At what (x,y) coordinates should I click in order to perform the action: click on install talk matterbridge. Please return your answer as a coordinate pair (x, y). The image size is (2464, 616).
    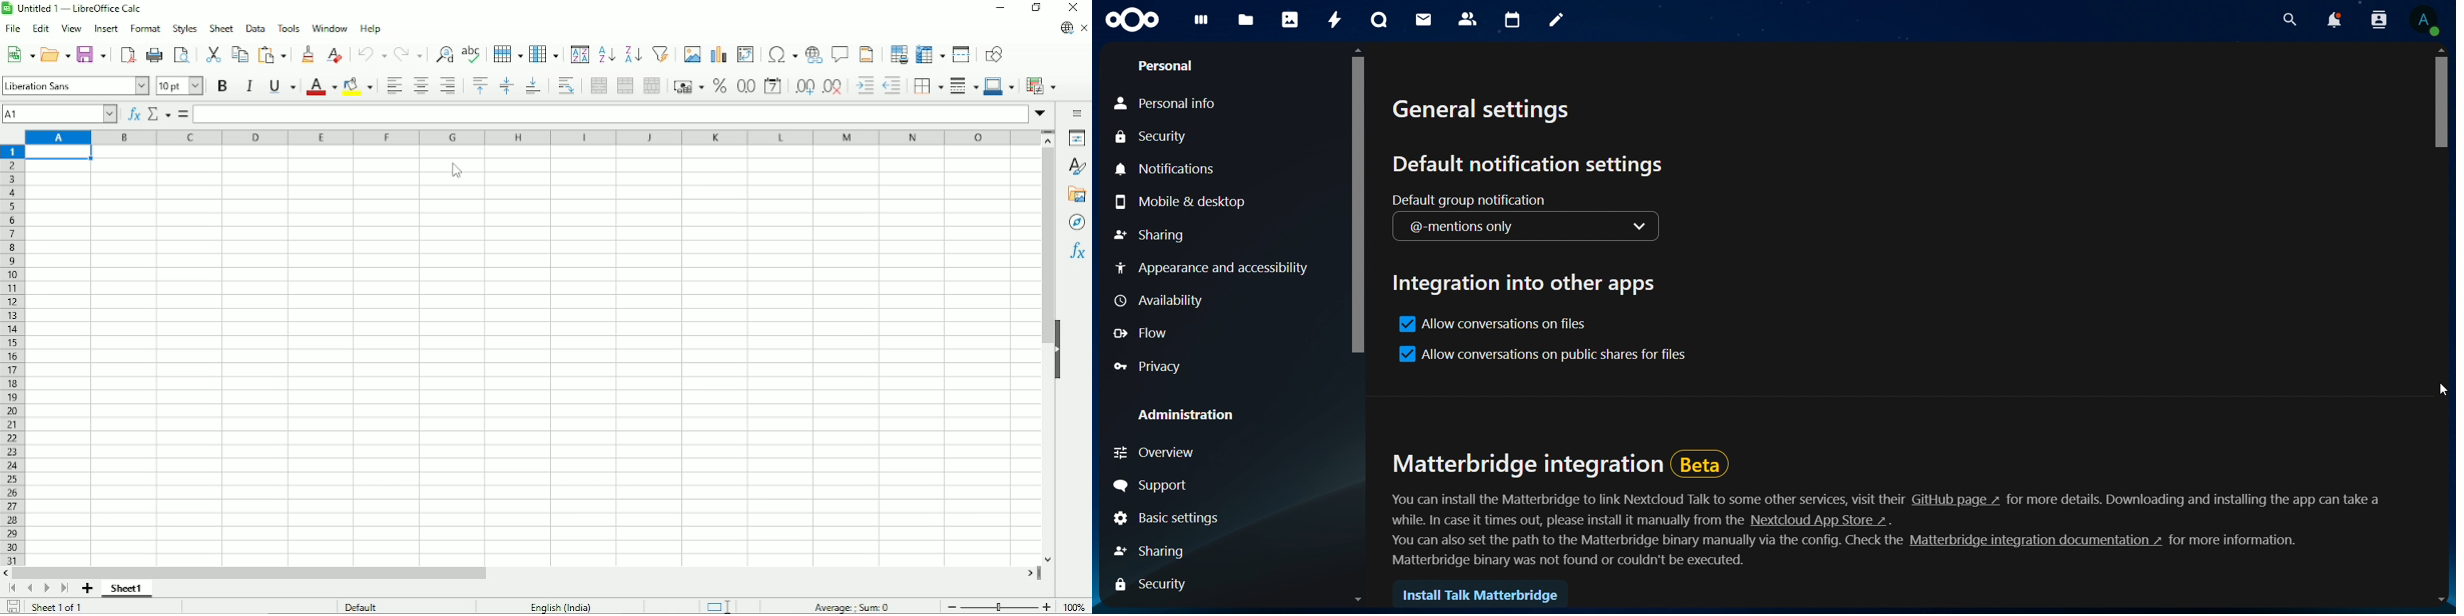
    Looking at the image, I should click on (1483, 589).